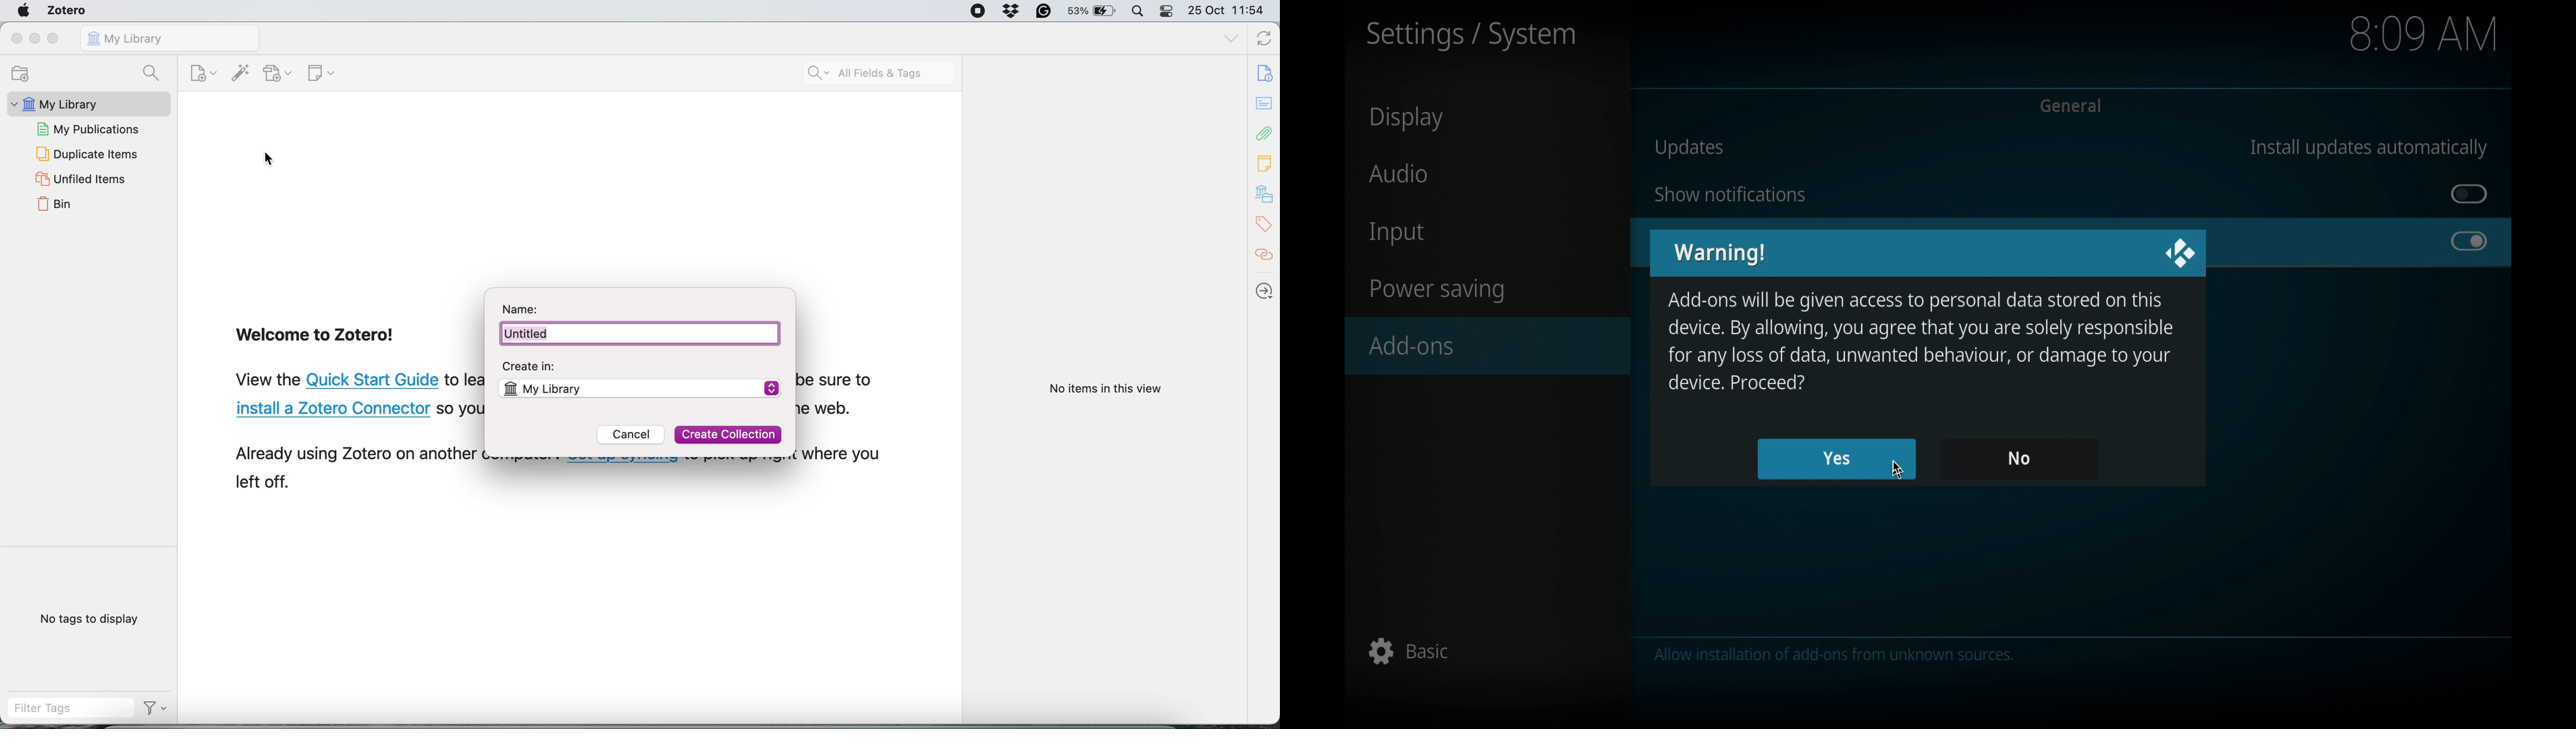 This screenshot has height=756, width=2576. I want to click on general, so click(2073, 106).